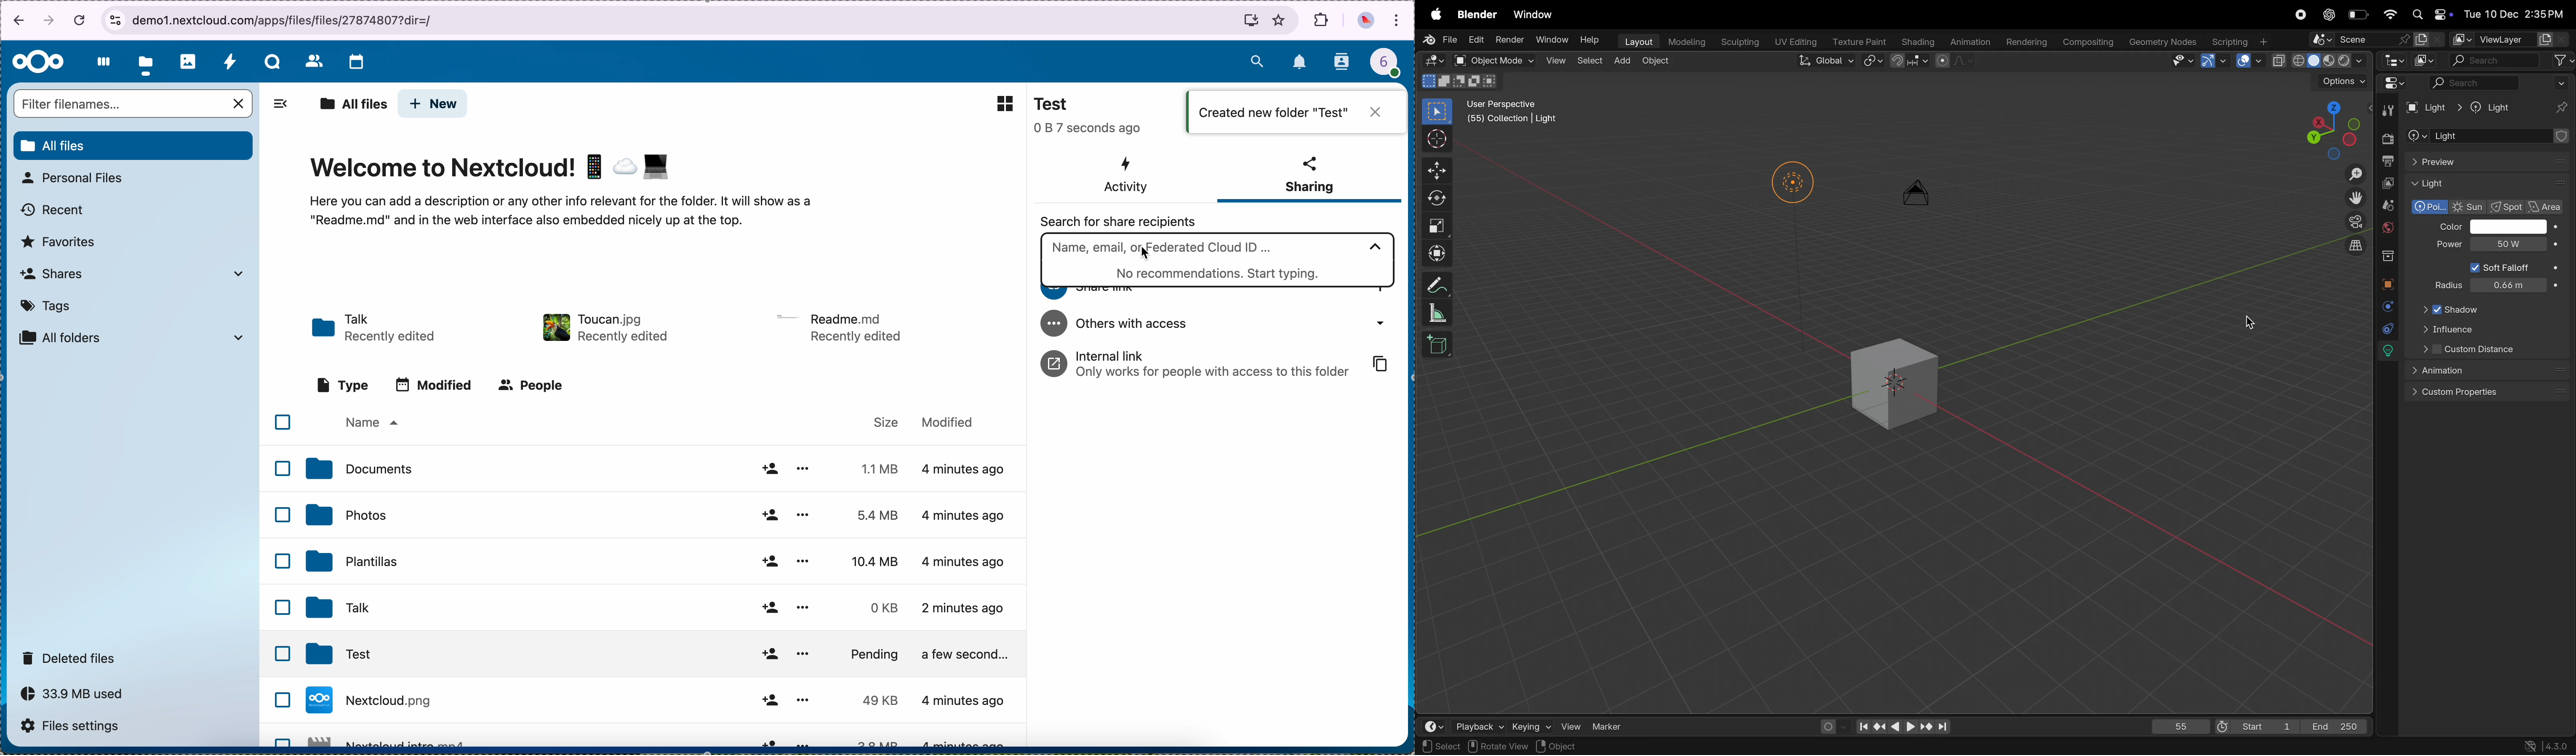  Describe the element at coordinates (131, 273) in the screenshot. I see `shares` at that location.